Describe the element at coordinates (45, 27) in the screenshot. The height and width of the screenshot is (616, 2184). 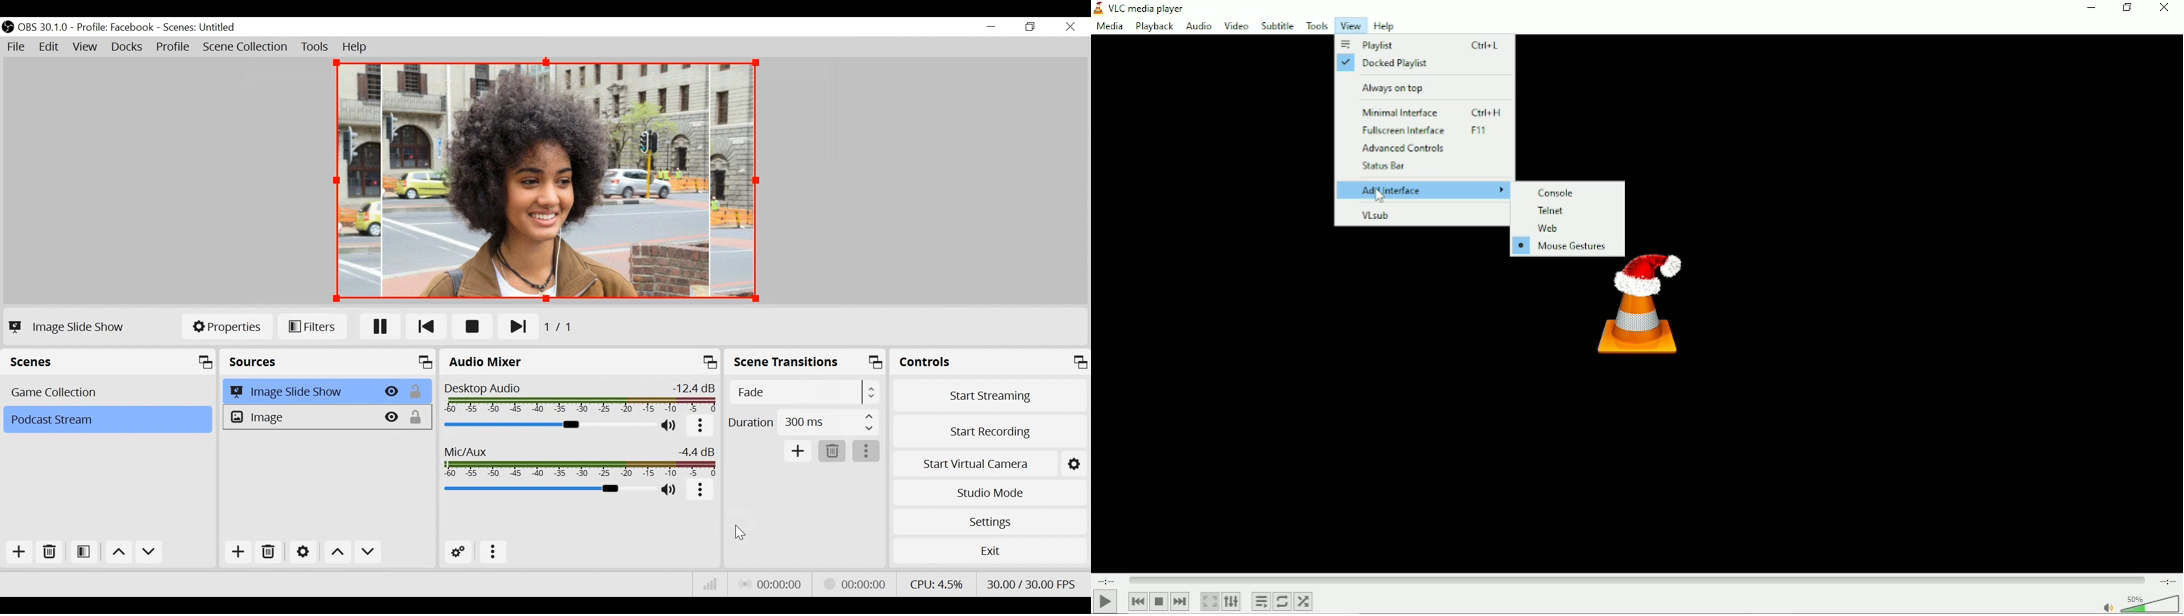
I see `OBS Version` at that location.